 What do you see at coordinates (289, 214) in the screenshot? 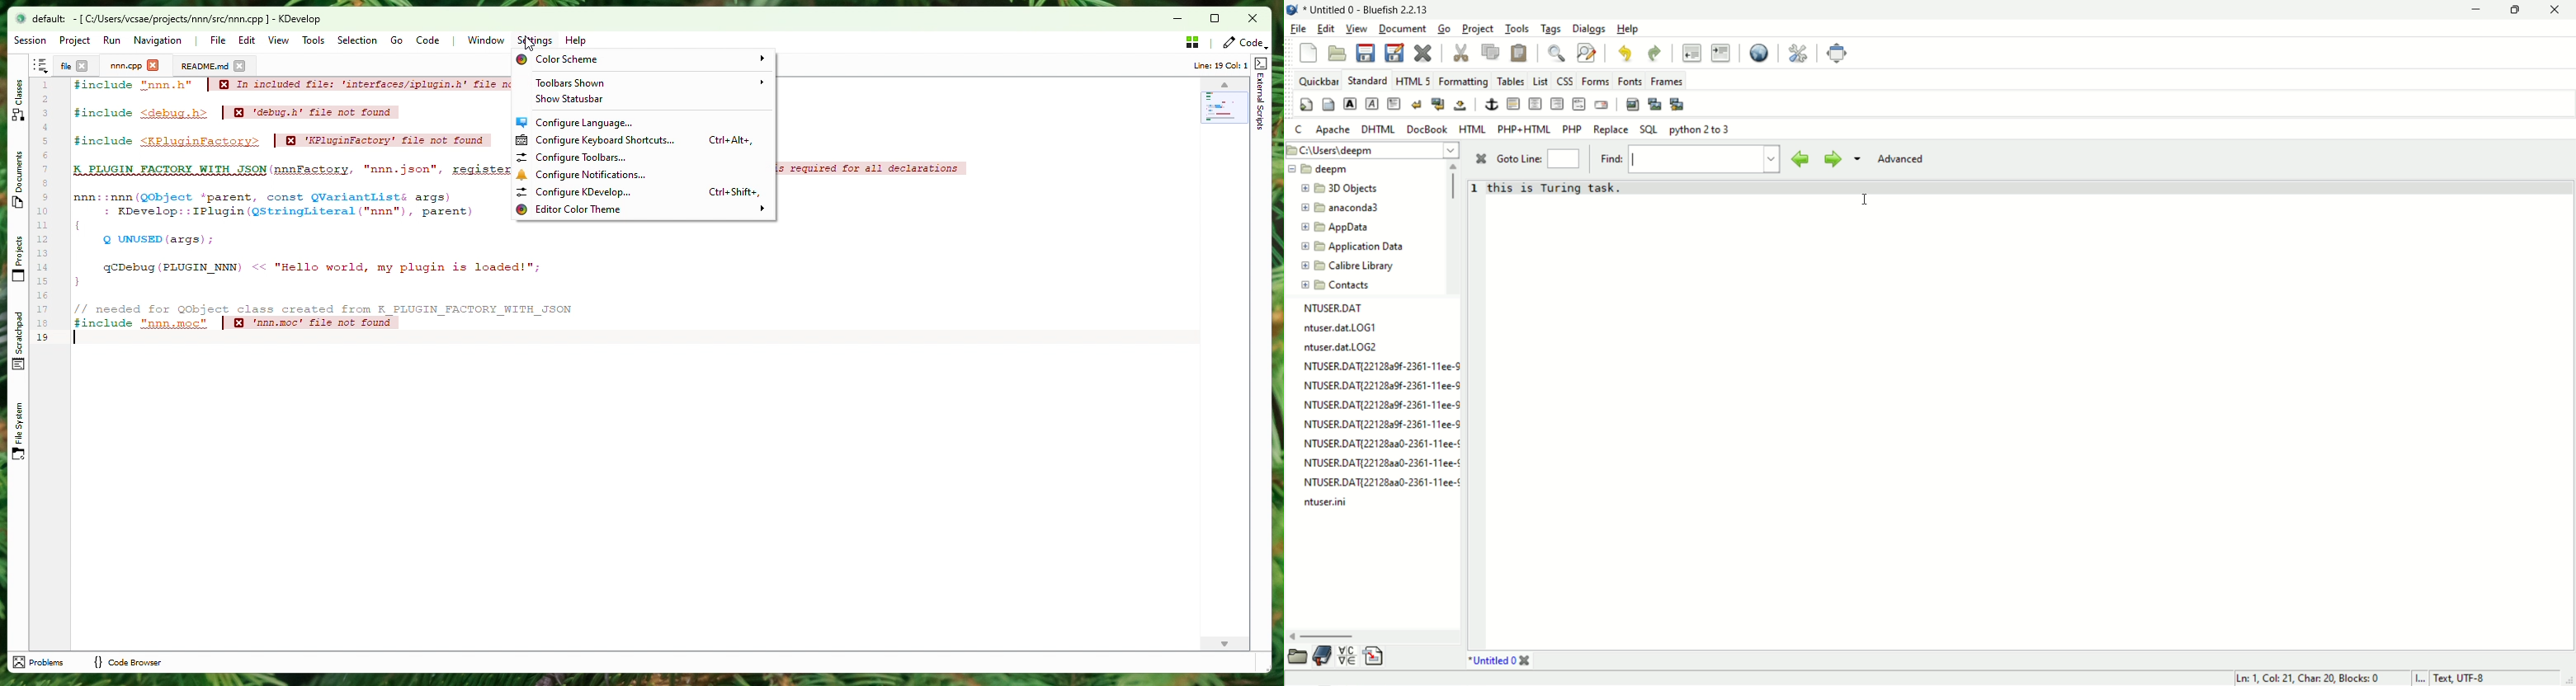
I see `Code` at bounding box center [289, 214].